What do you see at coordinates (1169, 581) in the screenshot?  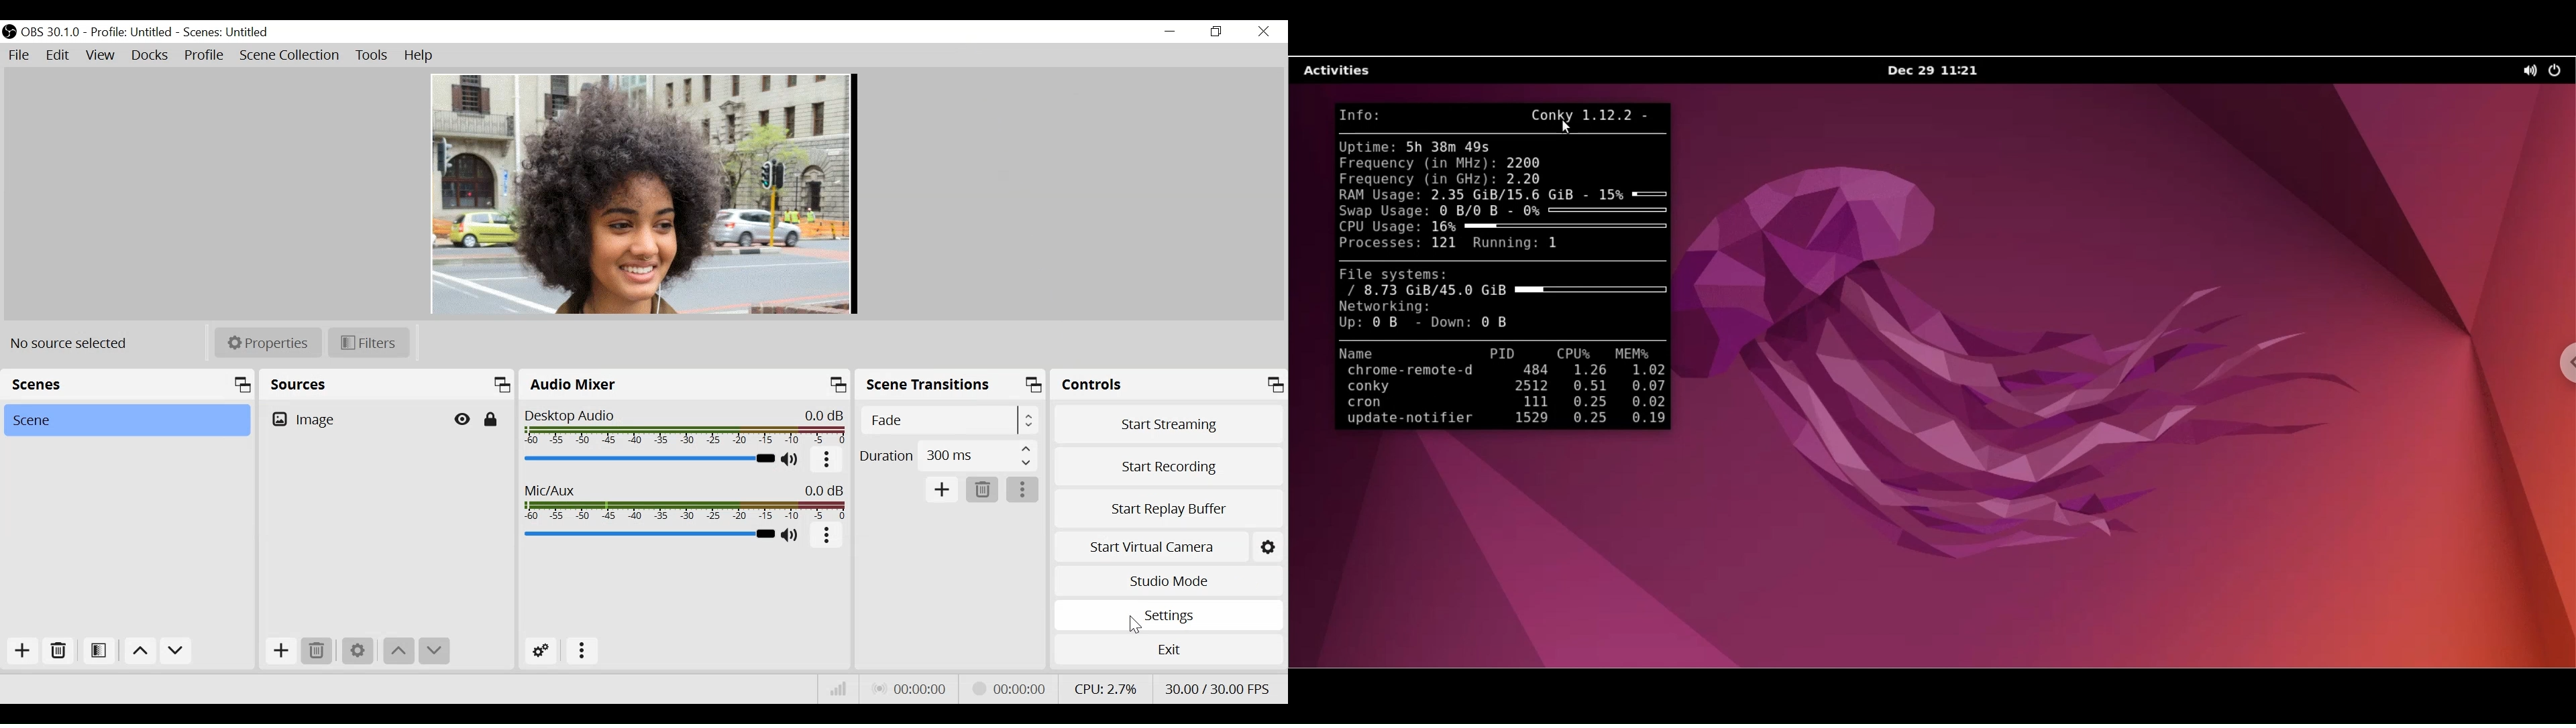 I see `Studio Mode` at bounding box center [1169, 581].